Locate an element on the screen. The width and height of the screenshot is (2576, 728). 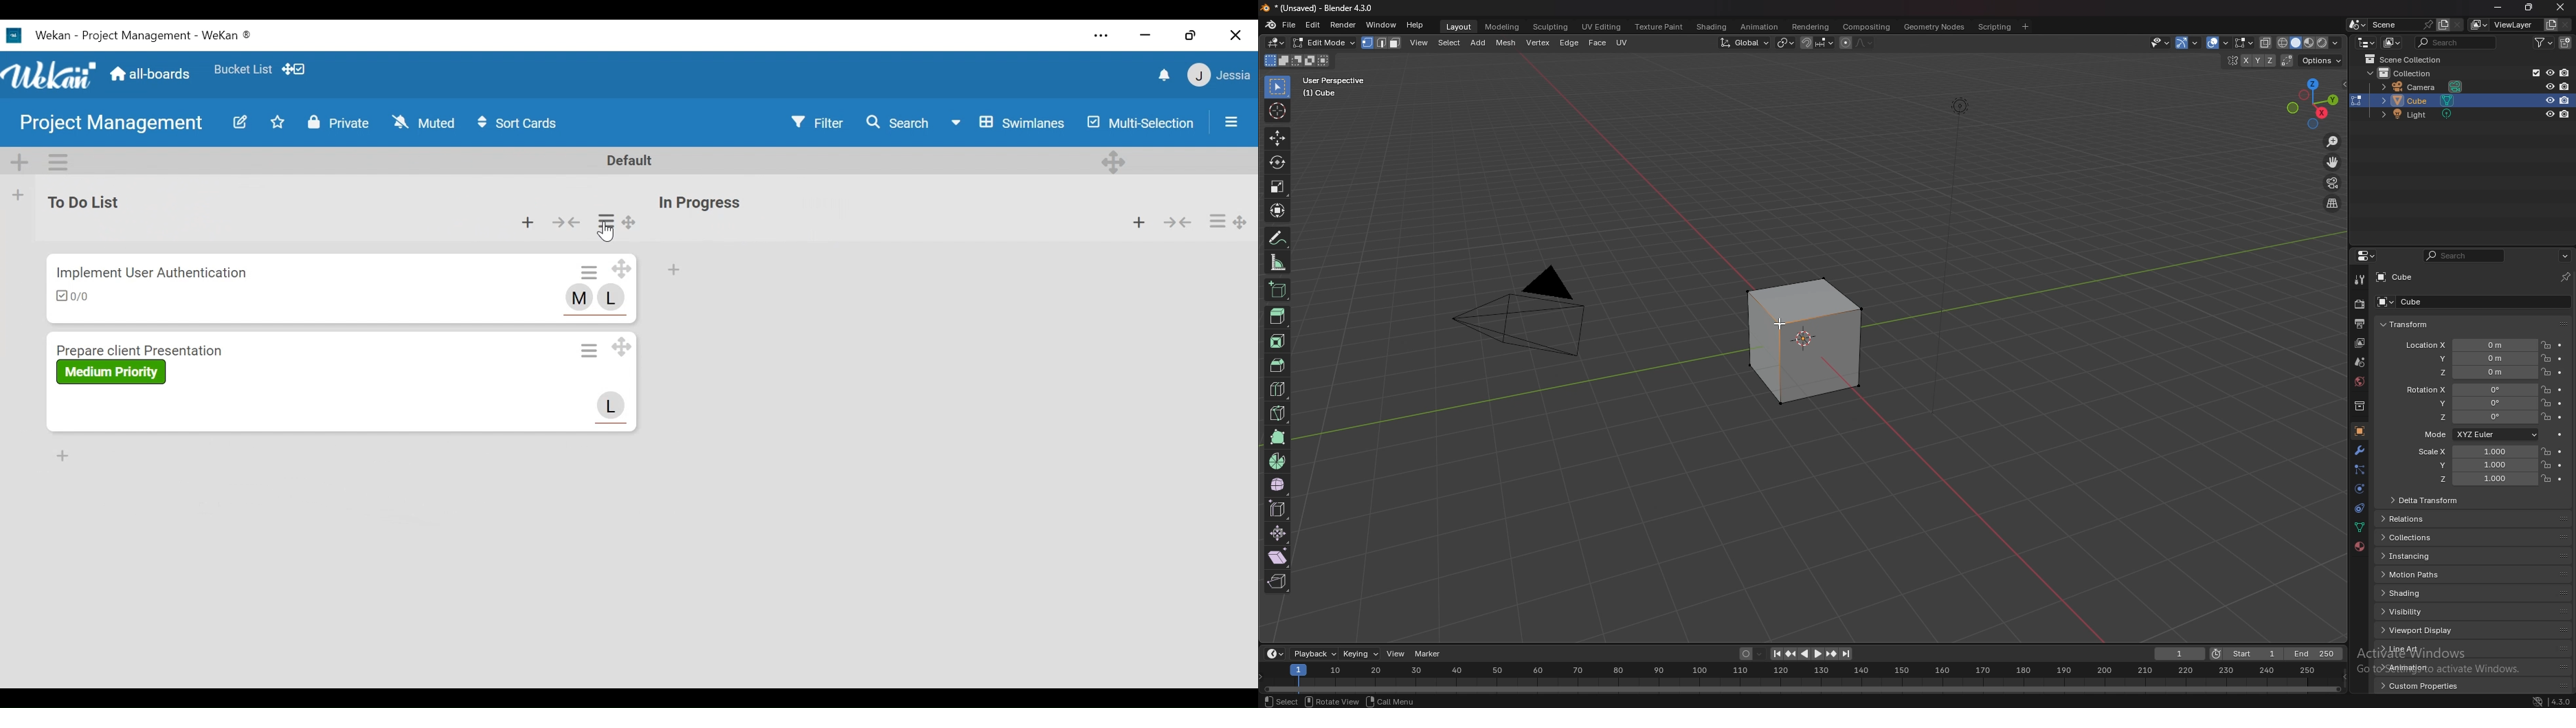
add cube is located at coordinates (1277, 290).